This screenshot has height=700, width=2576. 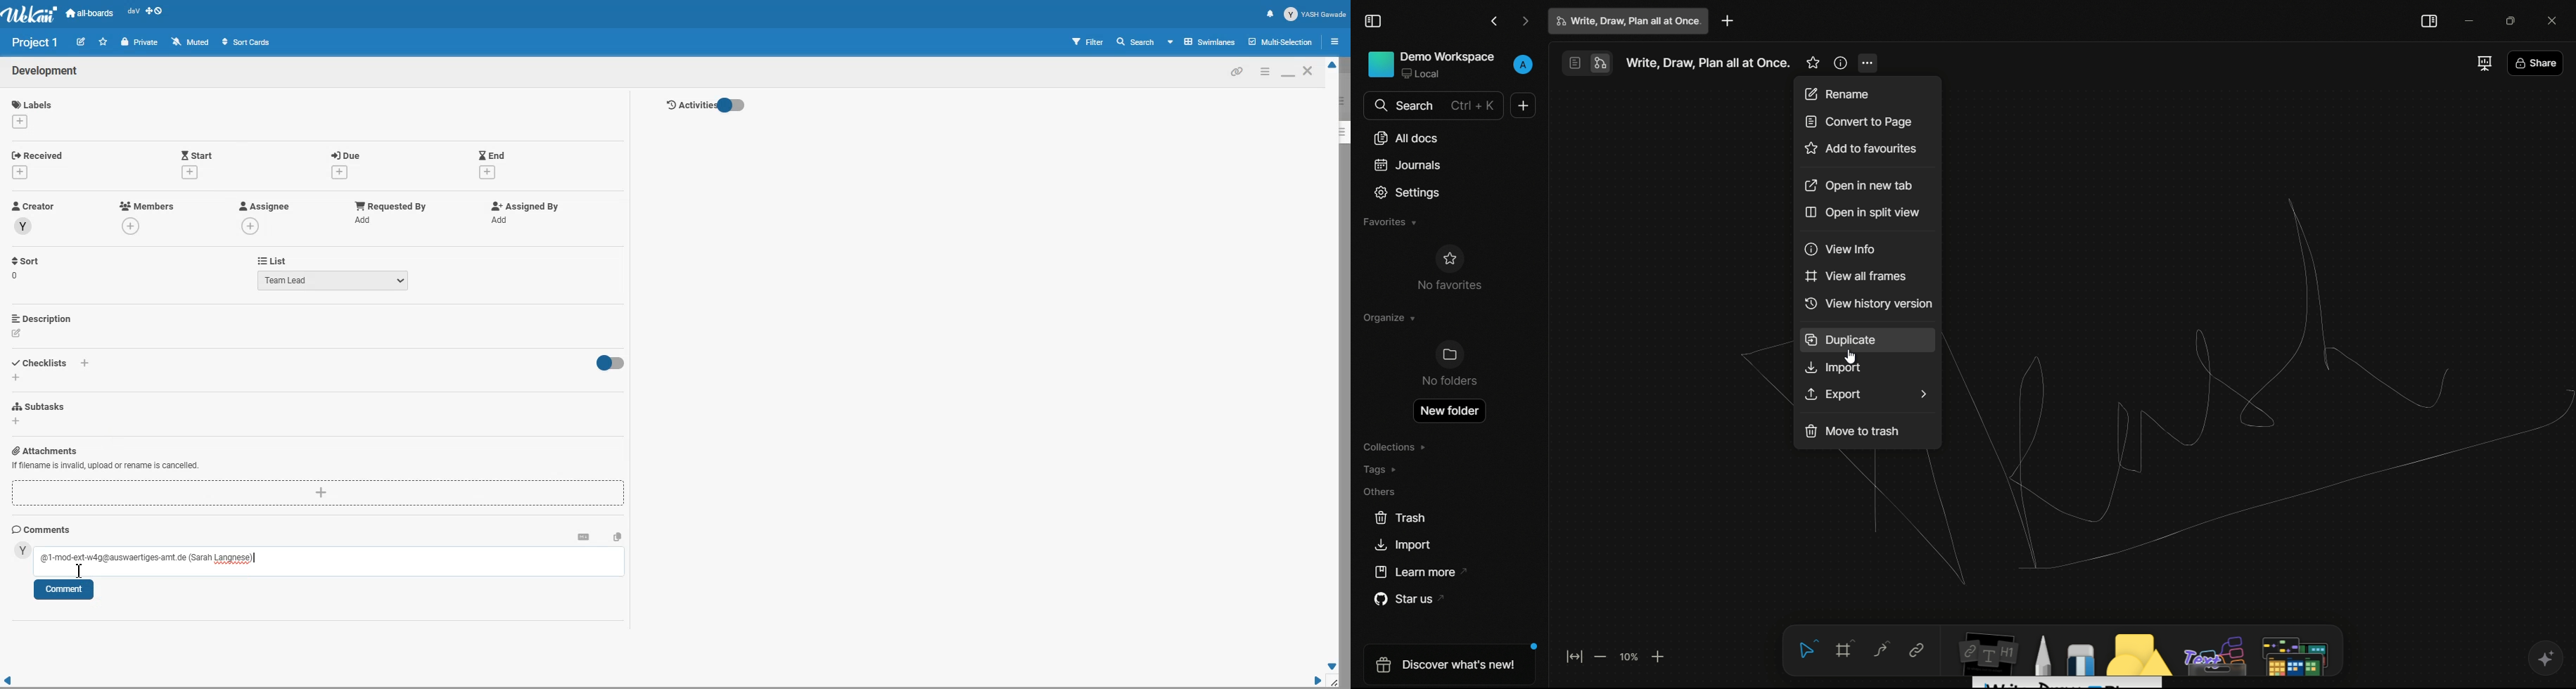 I want to click on avatar, so click(x=24, y=226).